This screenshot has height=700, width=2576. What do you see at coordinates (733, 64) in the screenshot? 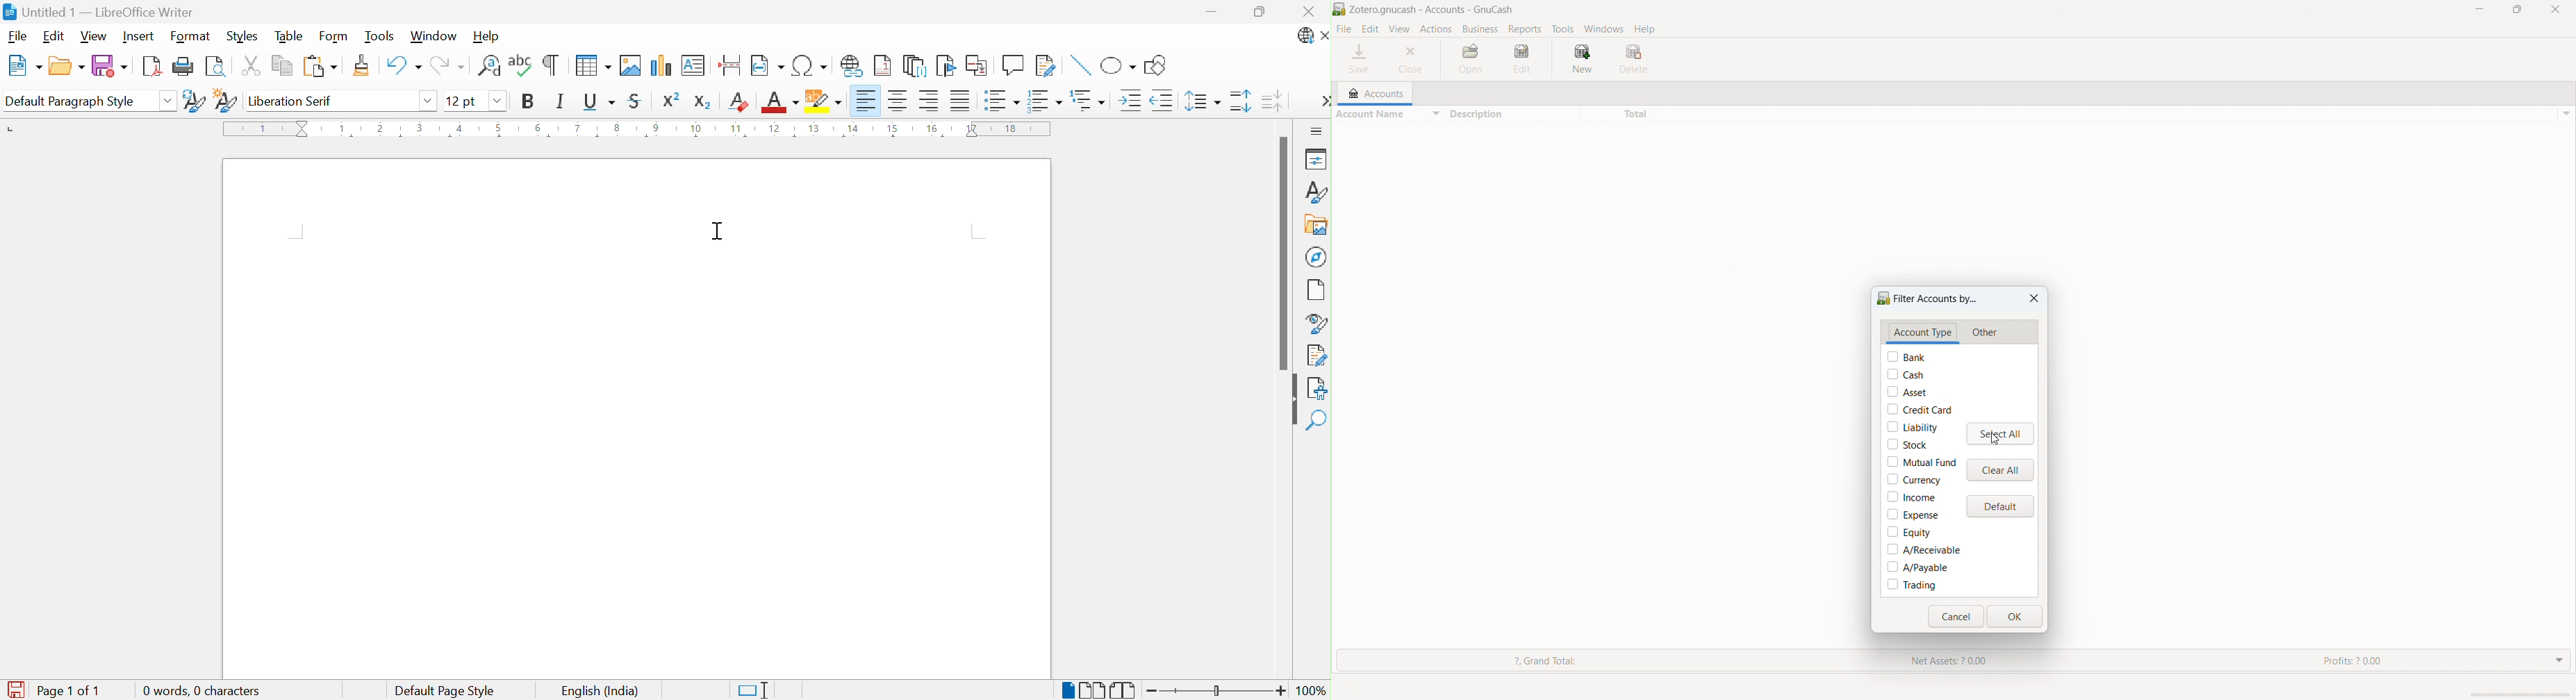
I see `Insert page break` at bounding box center [733, 64].